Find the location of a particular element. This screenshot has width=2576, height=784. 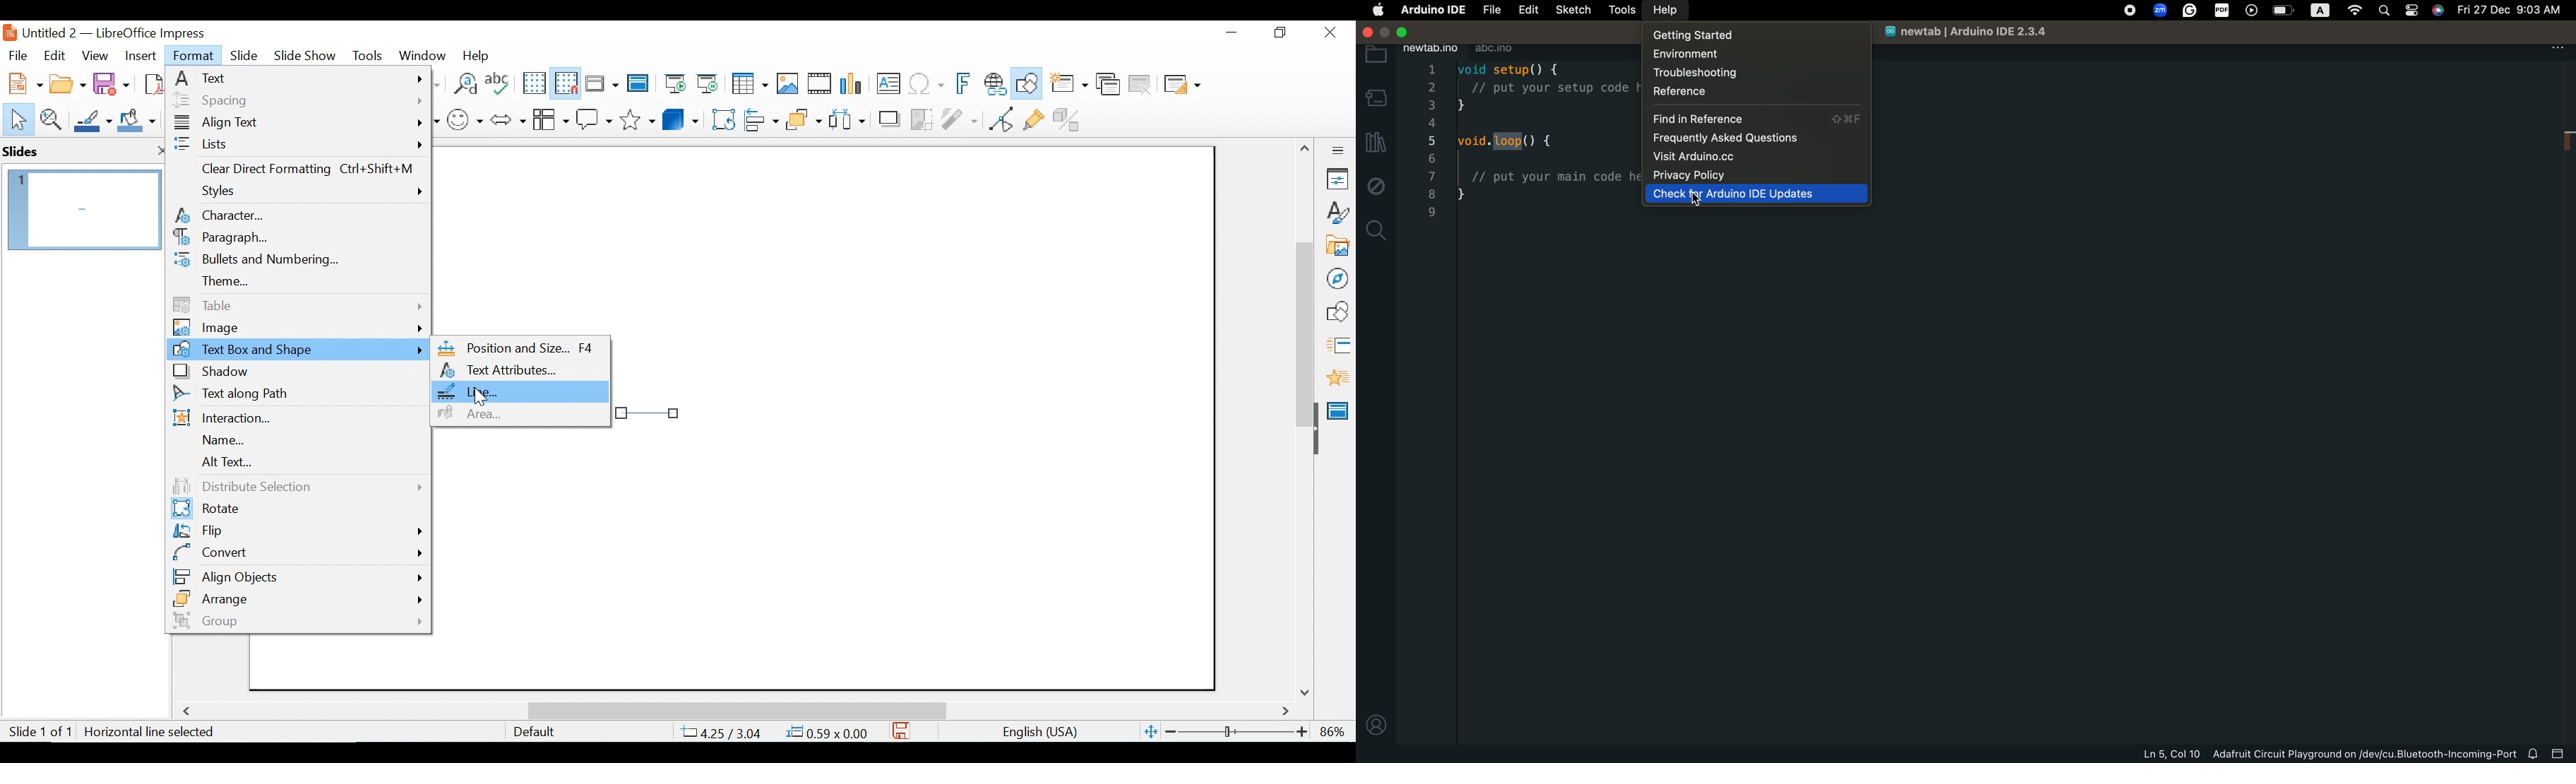

Navigator is located at coordinates (1337, 278).